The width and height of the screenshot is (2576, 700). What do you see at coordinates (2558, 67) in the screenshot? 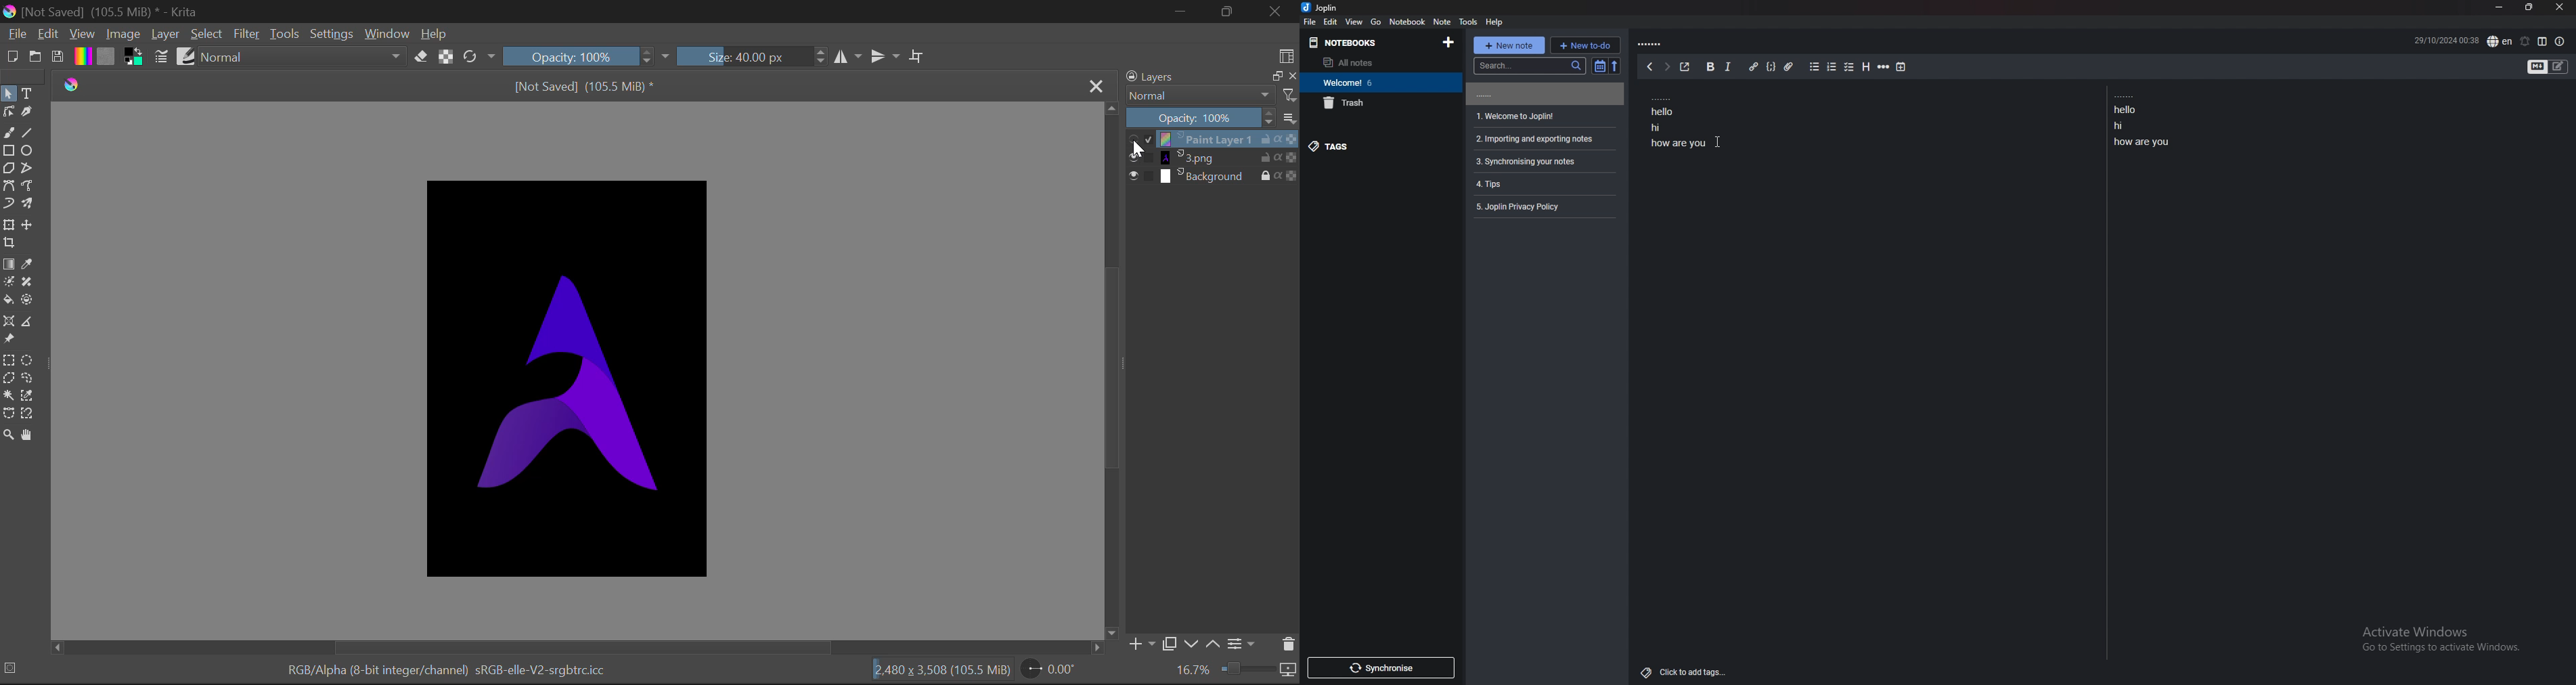
I see `toggle editors` at bounding box center [2558, 67].